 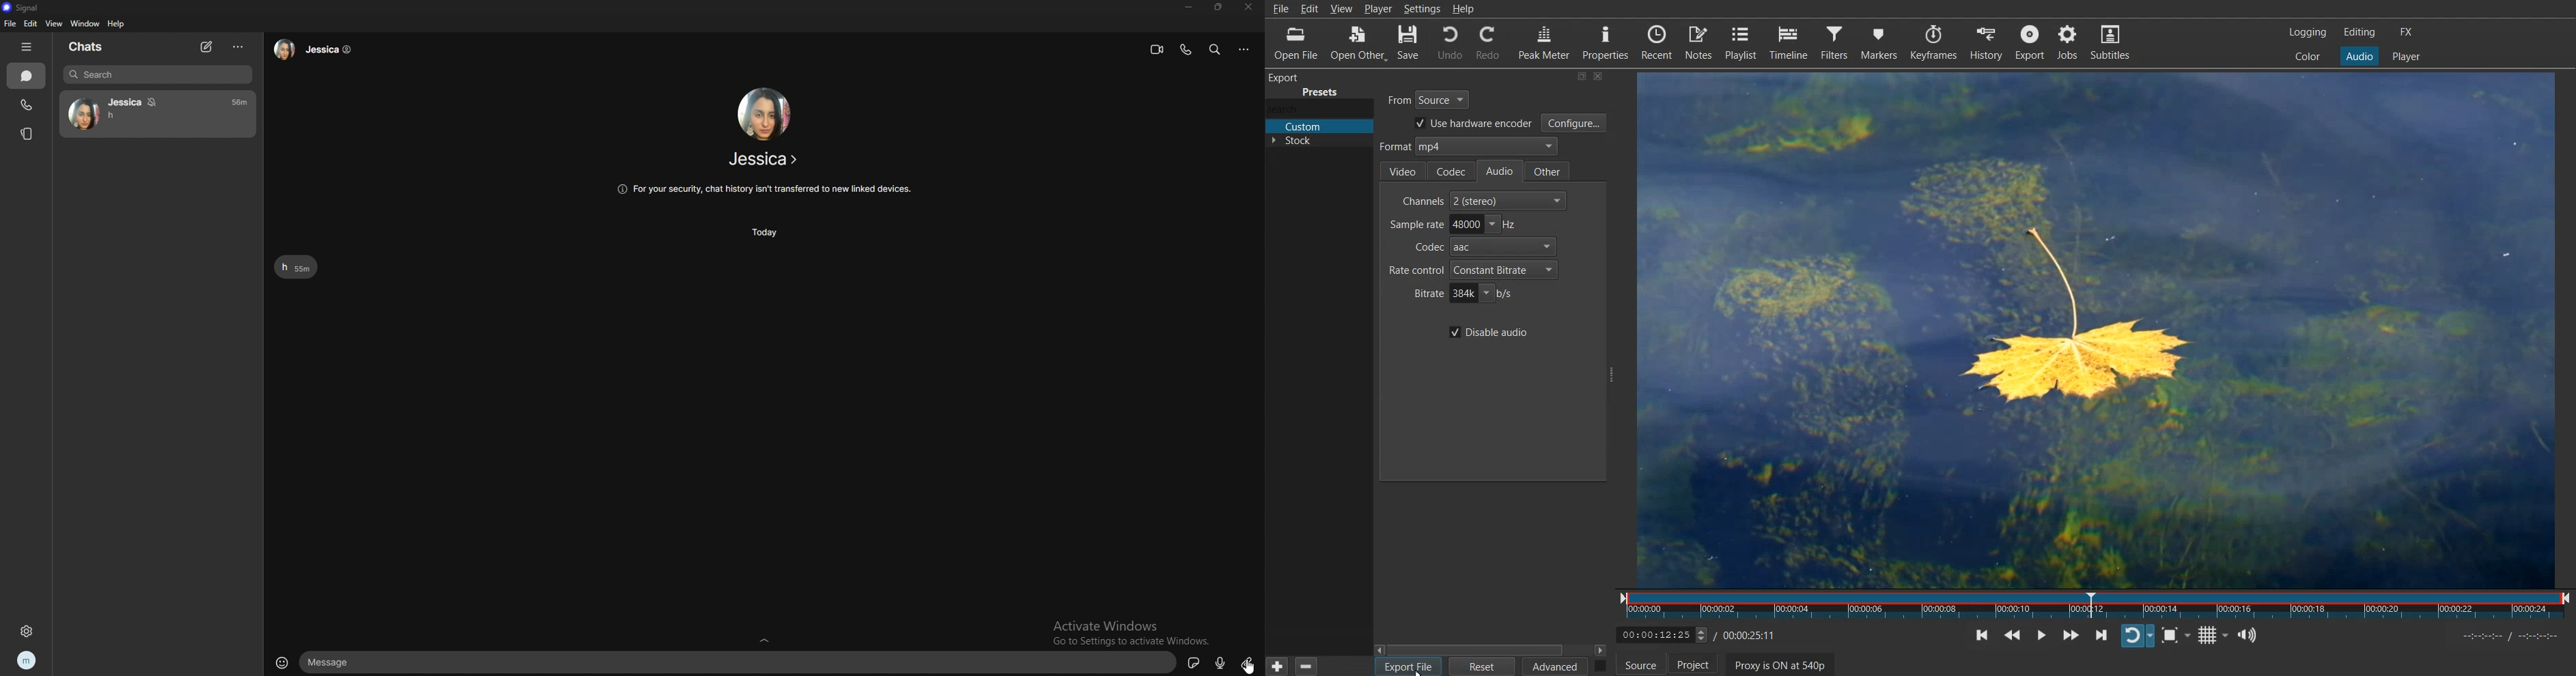 I want to click on Color, so click(x=2308, y=55).